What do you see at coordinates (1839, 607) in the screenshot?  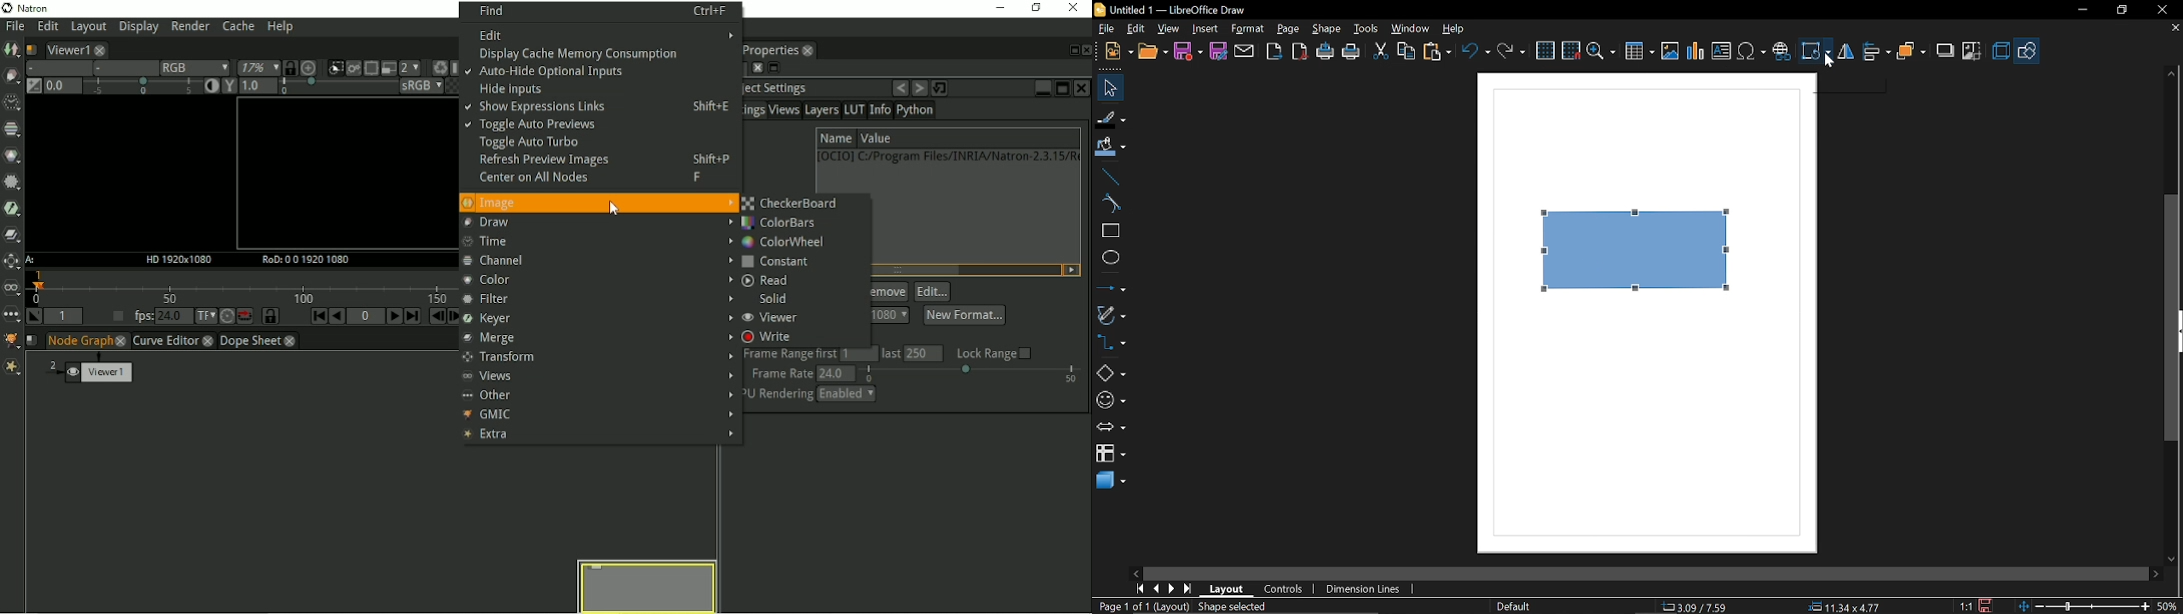 I see `0.00x0.00` at bounding box center [1839, 607].